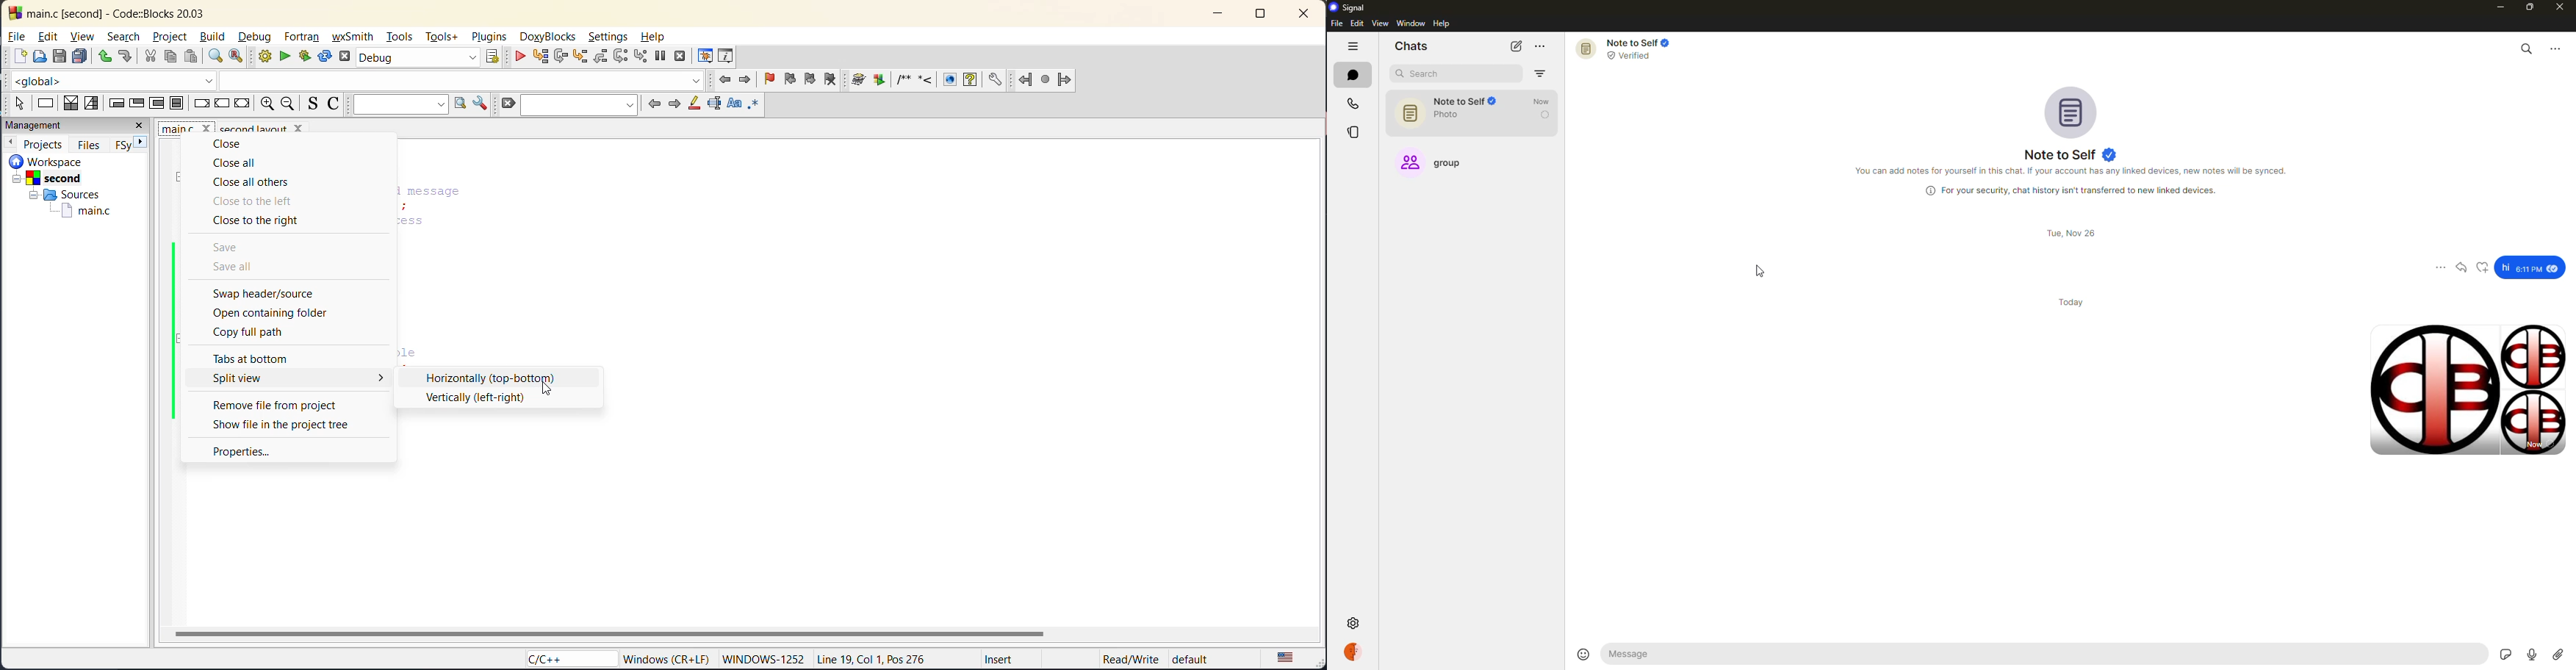  Describe the element at coordinates (70, 102) in the screenshot. I see `decision` at that location.